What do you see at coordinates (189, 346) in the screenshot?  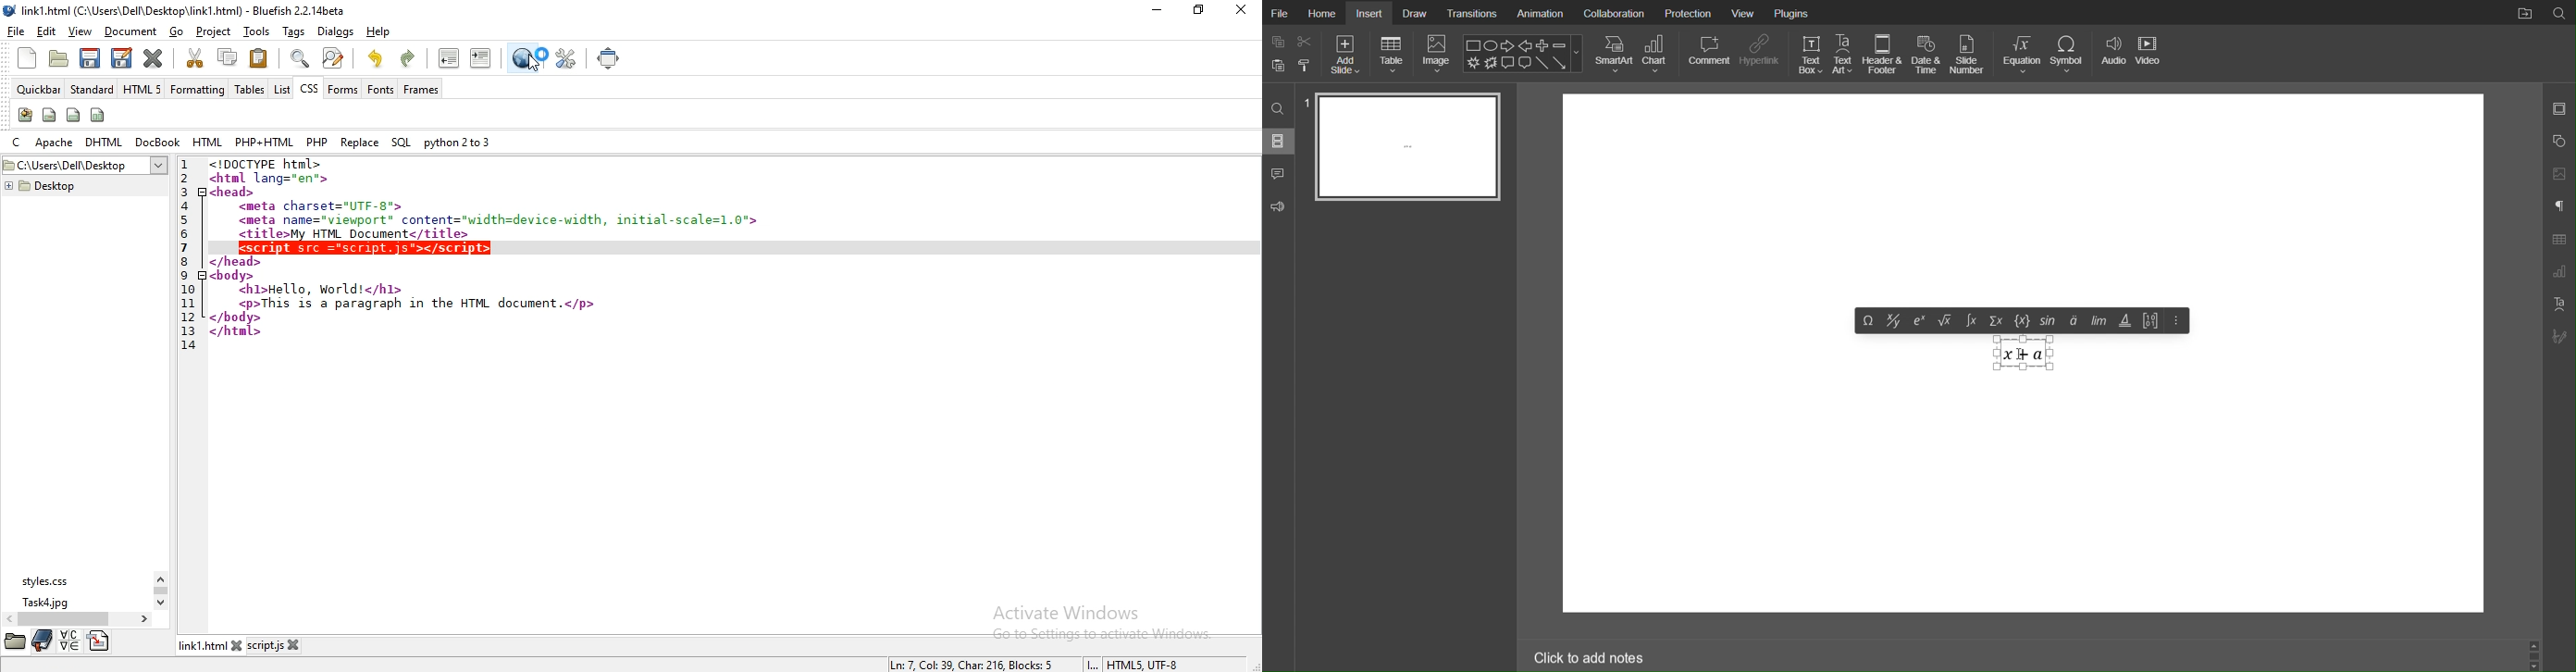 I see `14` at bounding box center [189, 346].